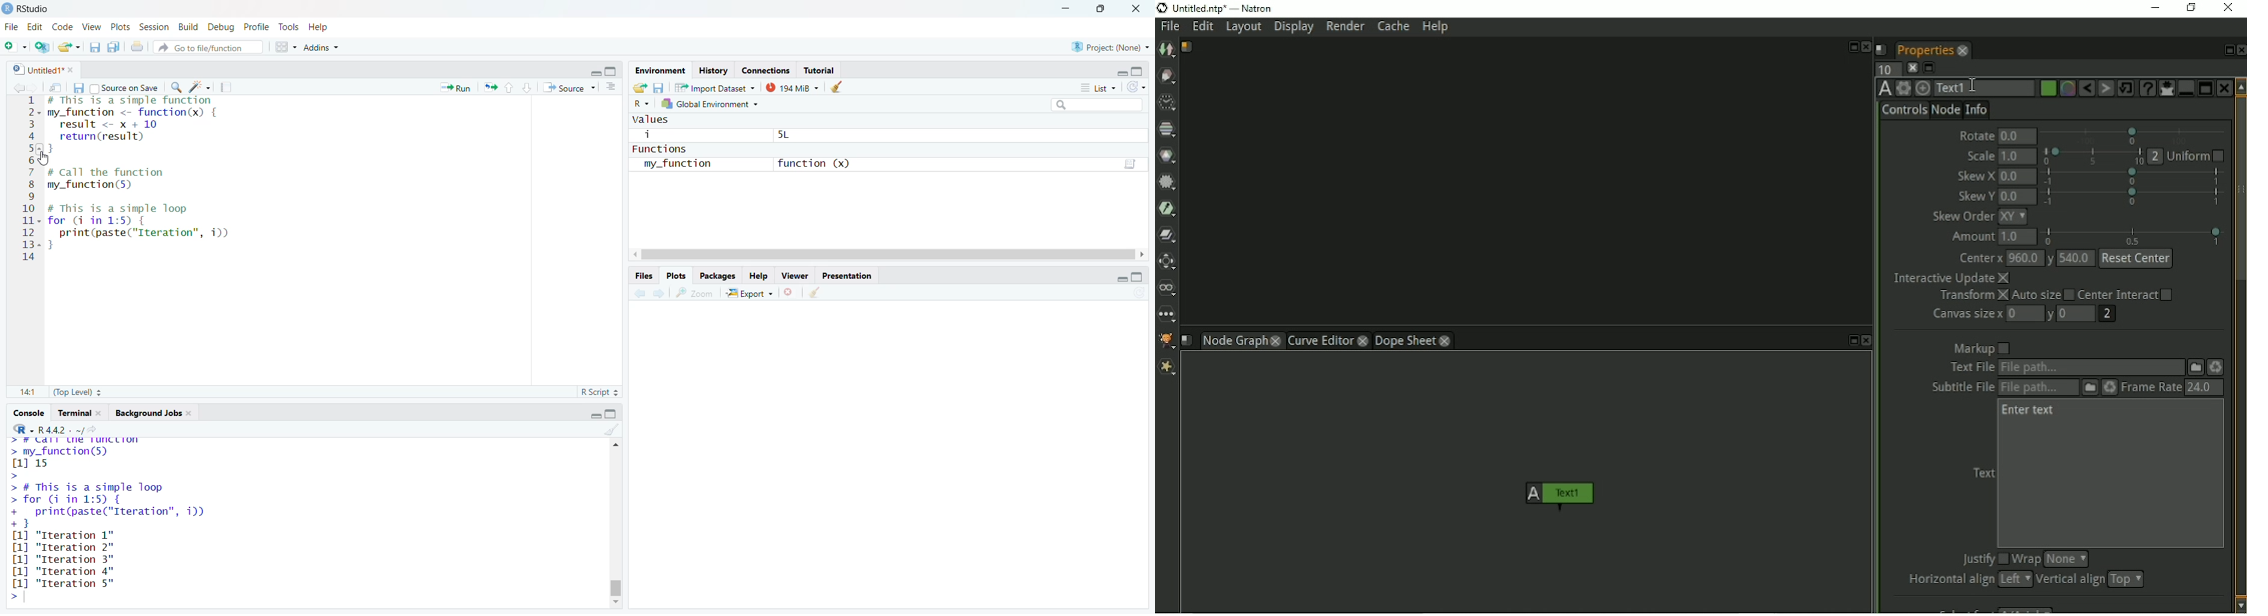  Describe the element at coordinates (570, 88) in the screenshot. I see `source the contents of the document` at that location.